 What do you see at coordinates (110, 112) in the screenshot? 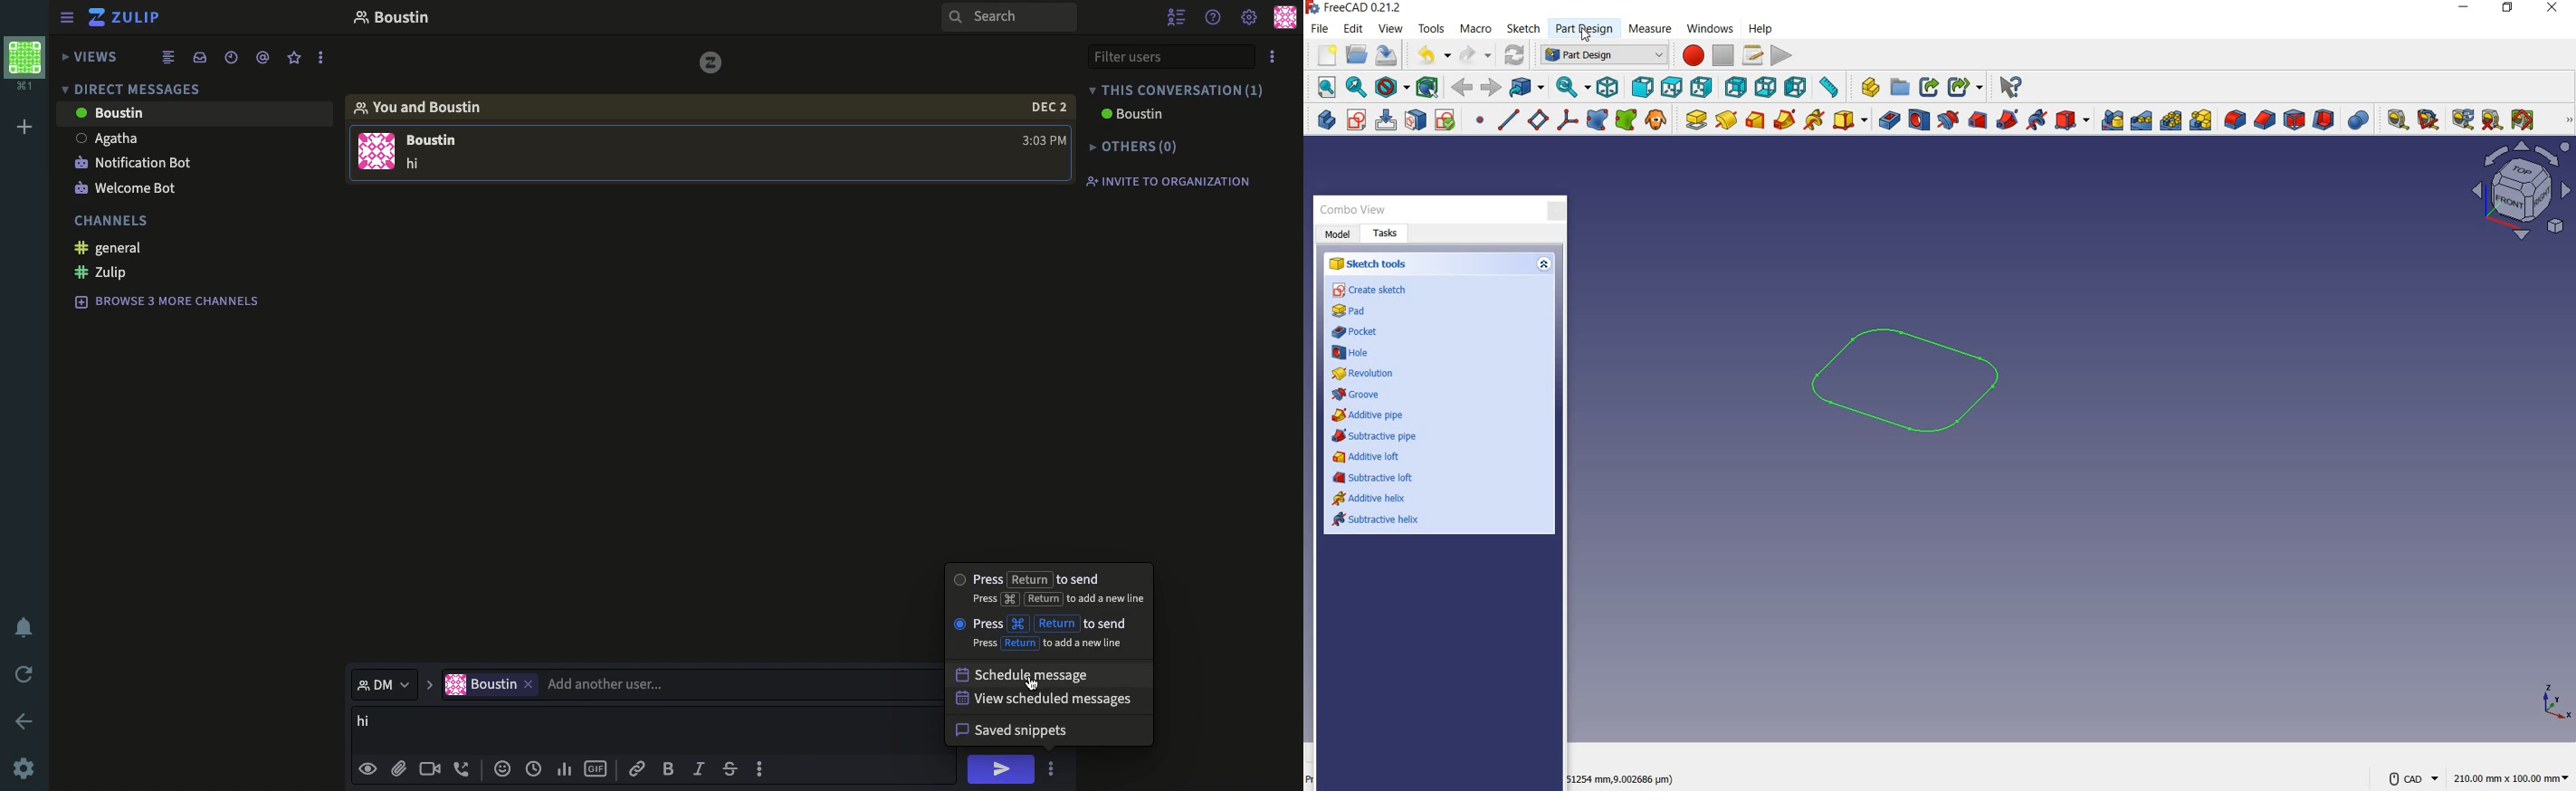
I see `Boustin` at bounding box center [110, 112].